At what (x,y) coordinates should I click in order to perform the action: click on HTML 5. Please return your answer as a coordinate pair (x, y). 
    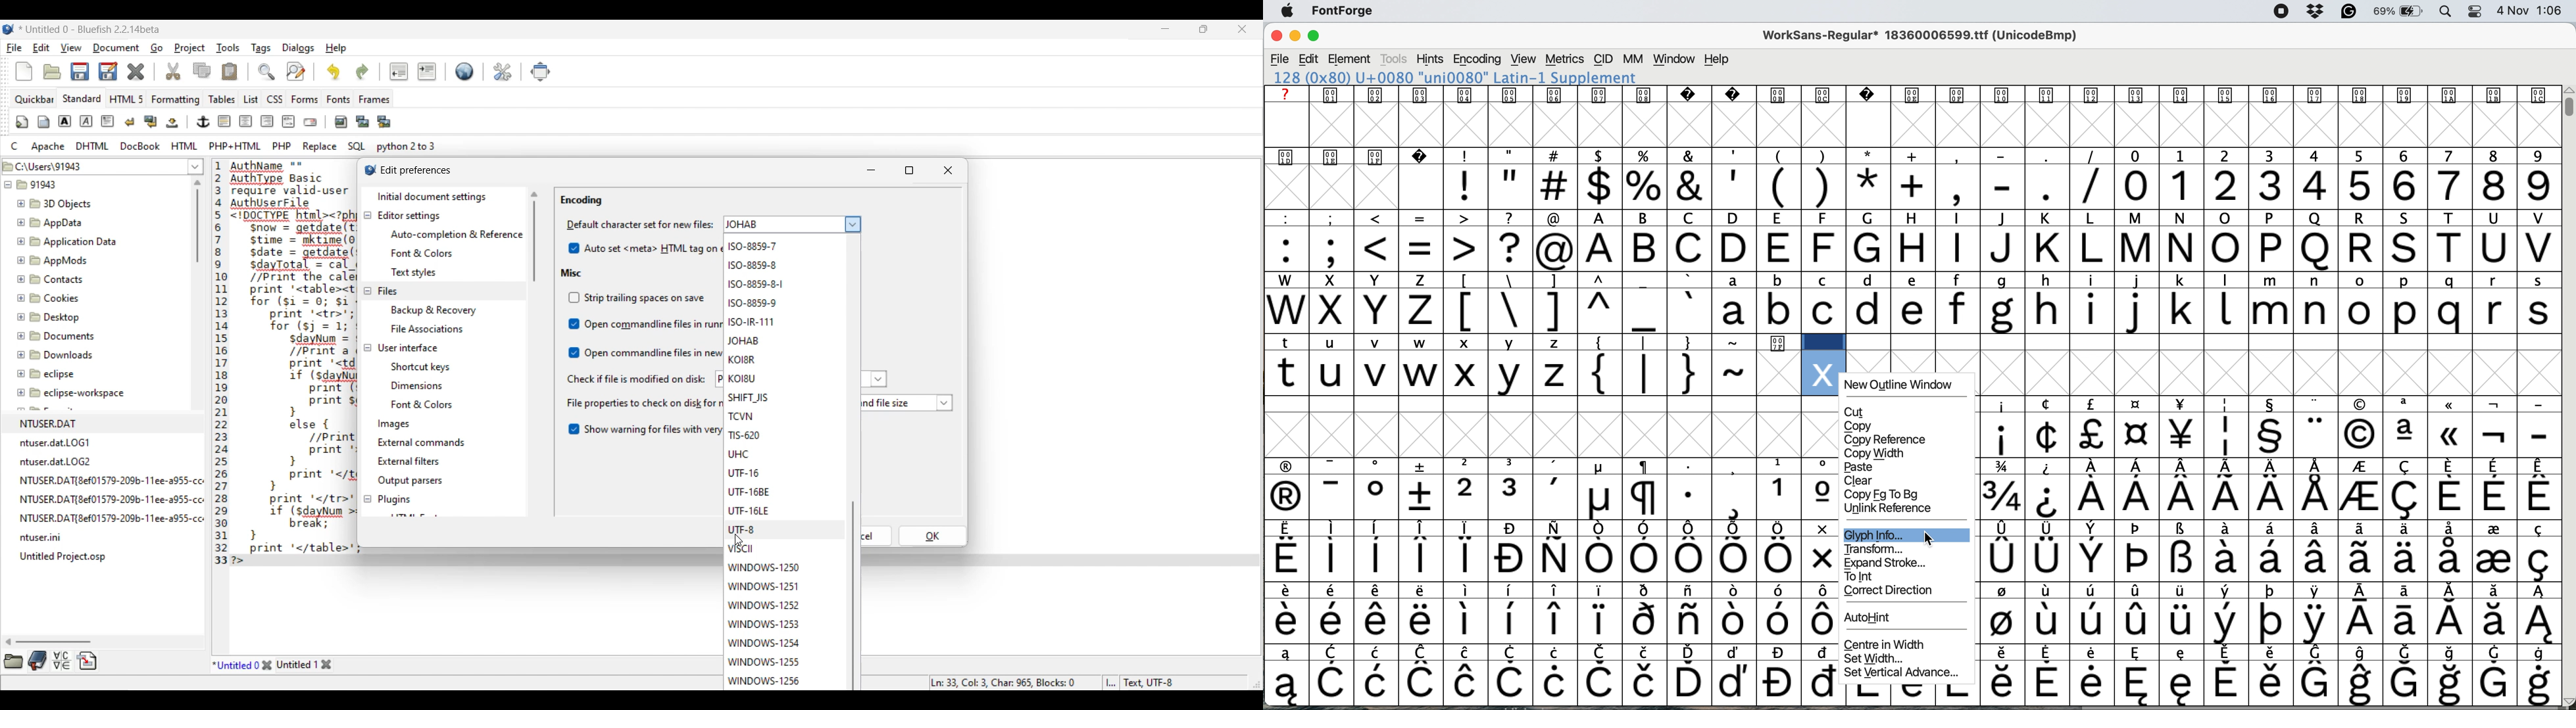
    Looking at the image, I should click on (126, 99).